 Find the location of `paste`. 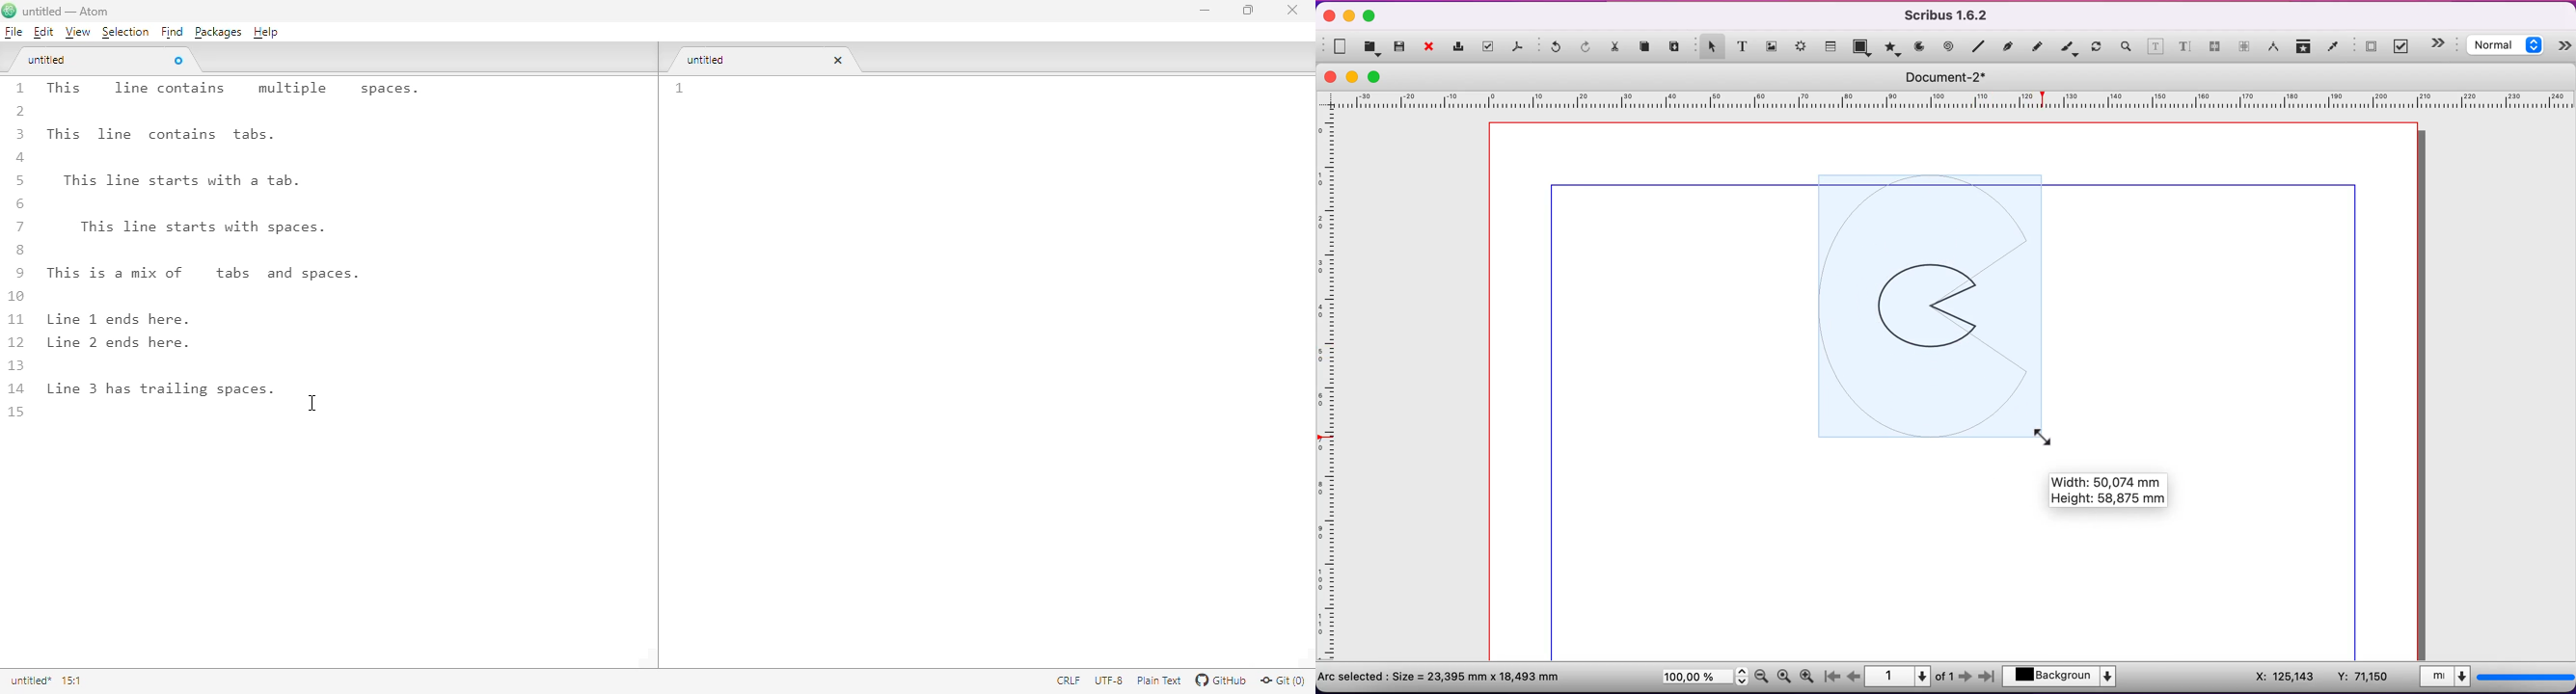

paste is located at coordinates (1676, 47).